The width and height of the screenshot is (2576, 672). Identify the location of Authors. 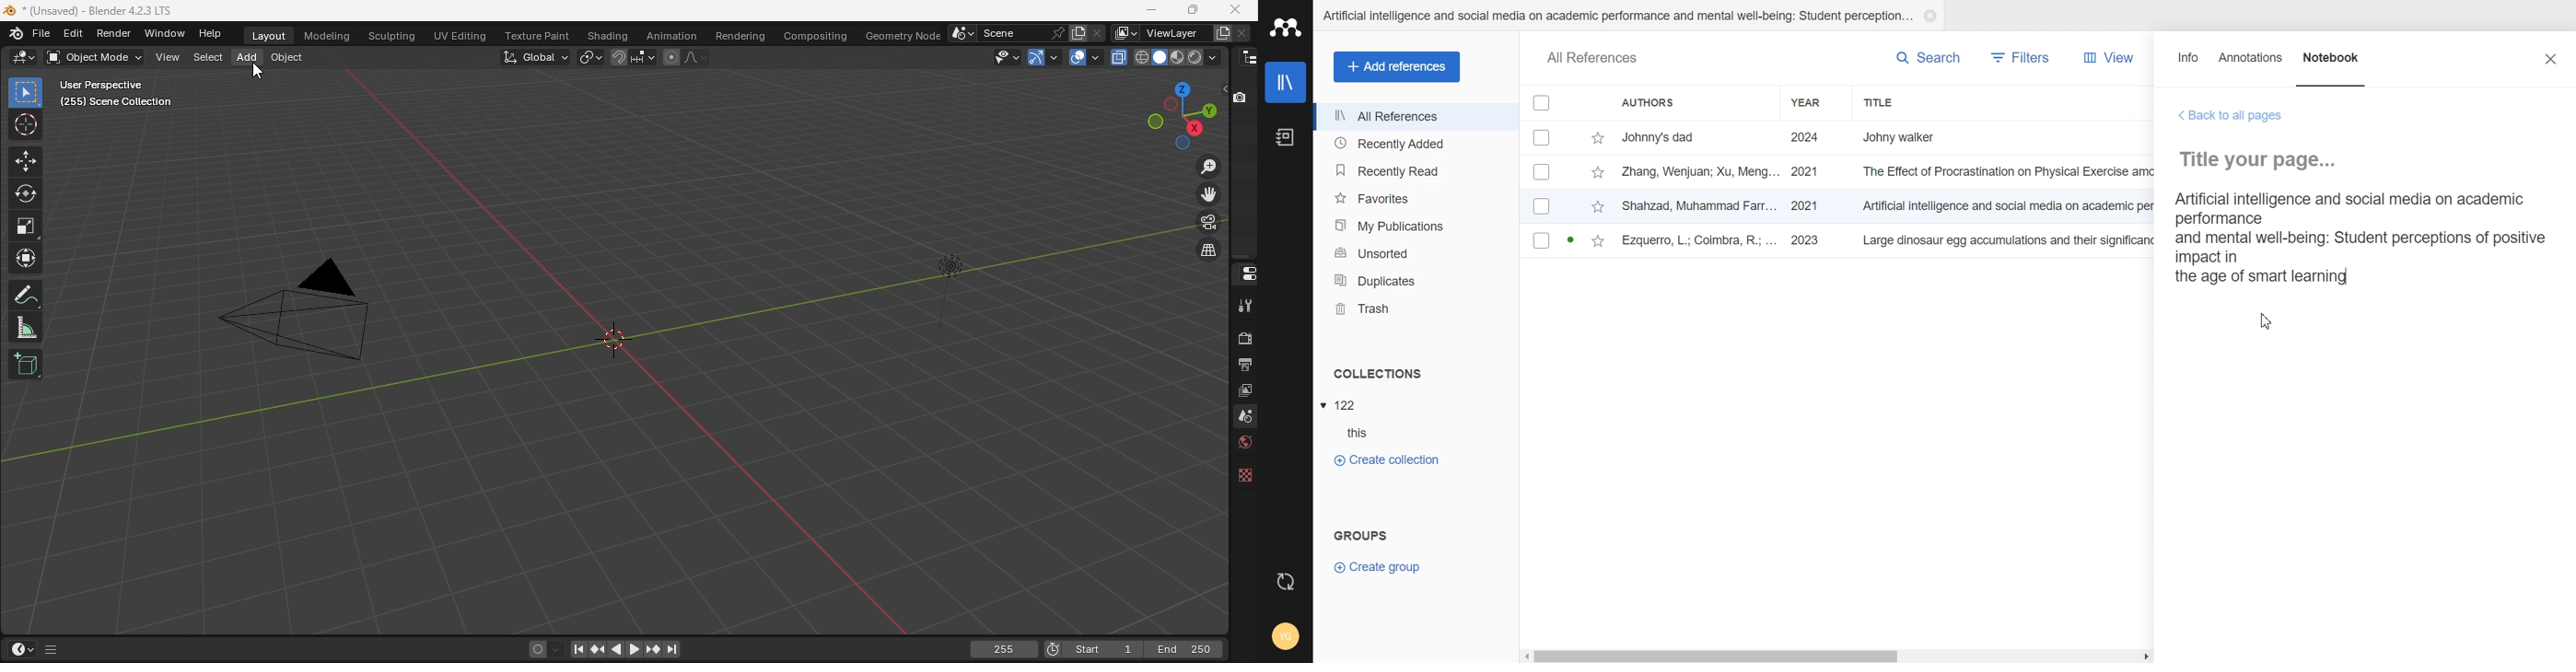
(1693, 102).